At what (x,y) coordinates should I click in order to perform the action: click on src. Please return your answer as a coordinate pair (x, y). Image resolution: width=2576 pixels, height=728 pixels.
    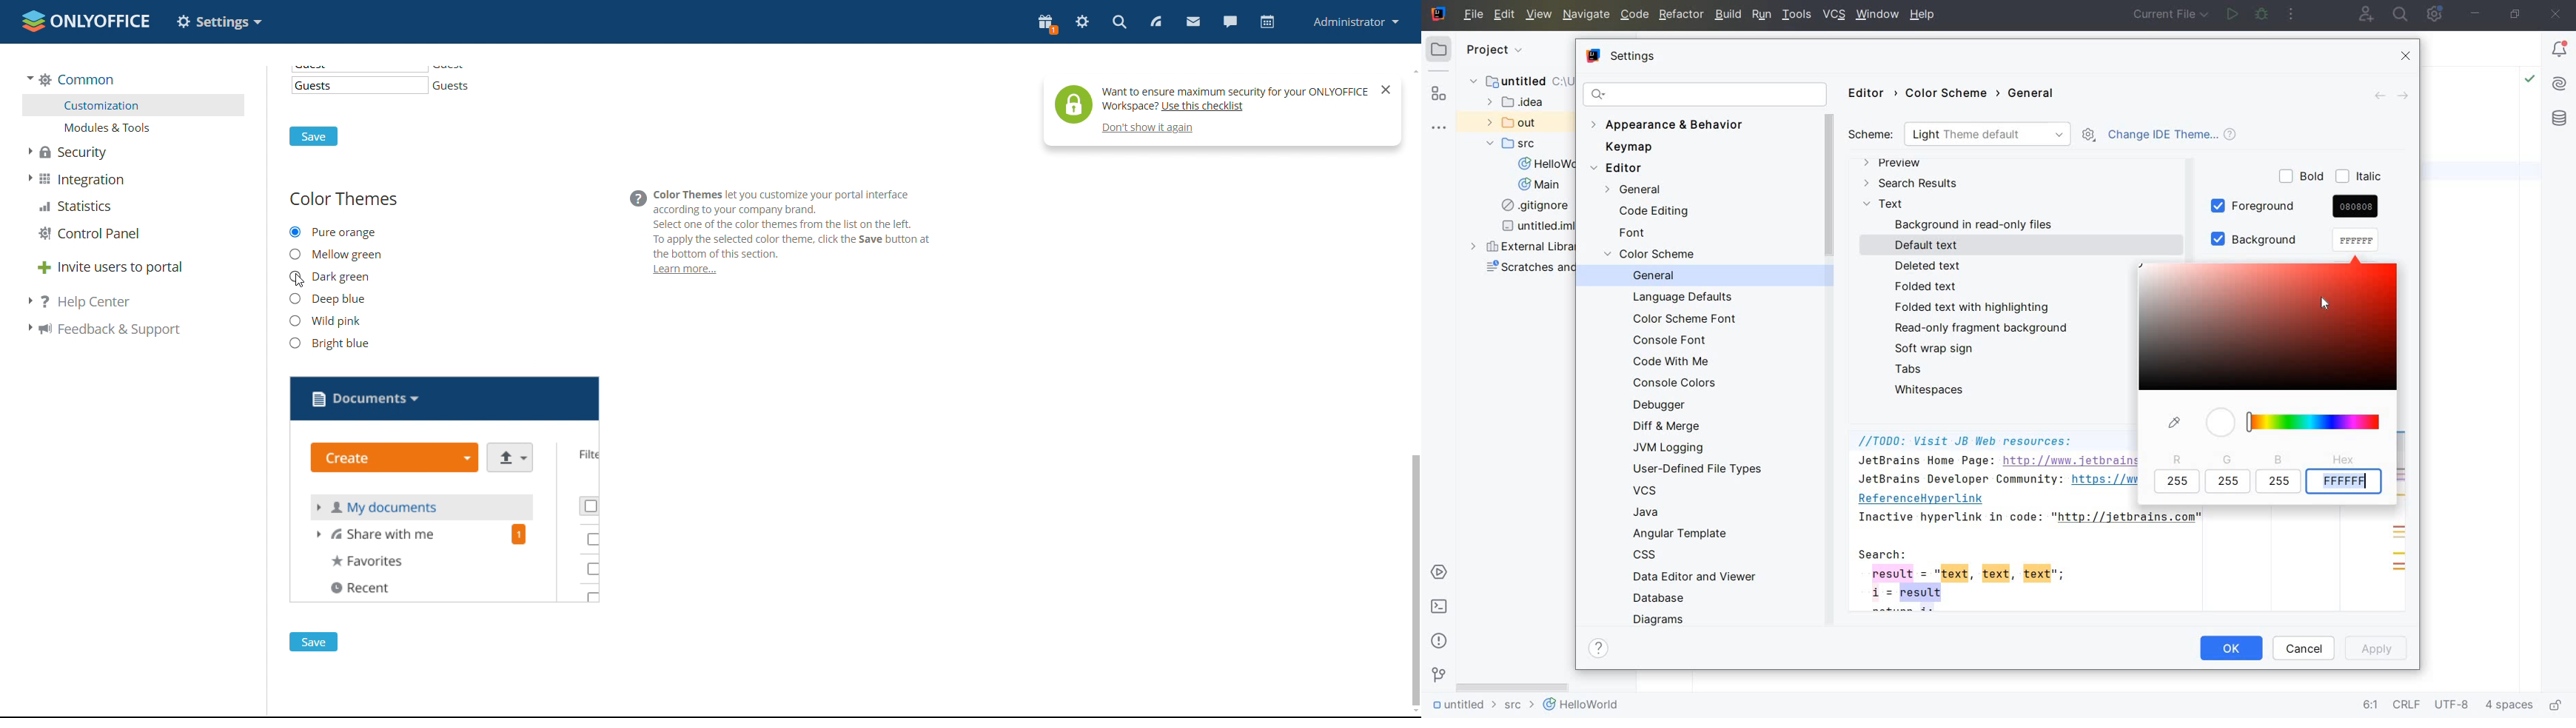
    Looking at the image, I should click on (1518, 708).